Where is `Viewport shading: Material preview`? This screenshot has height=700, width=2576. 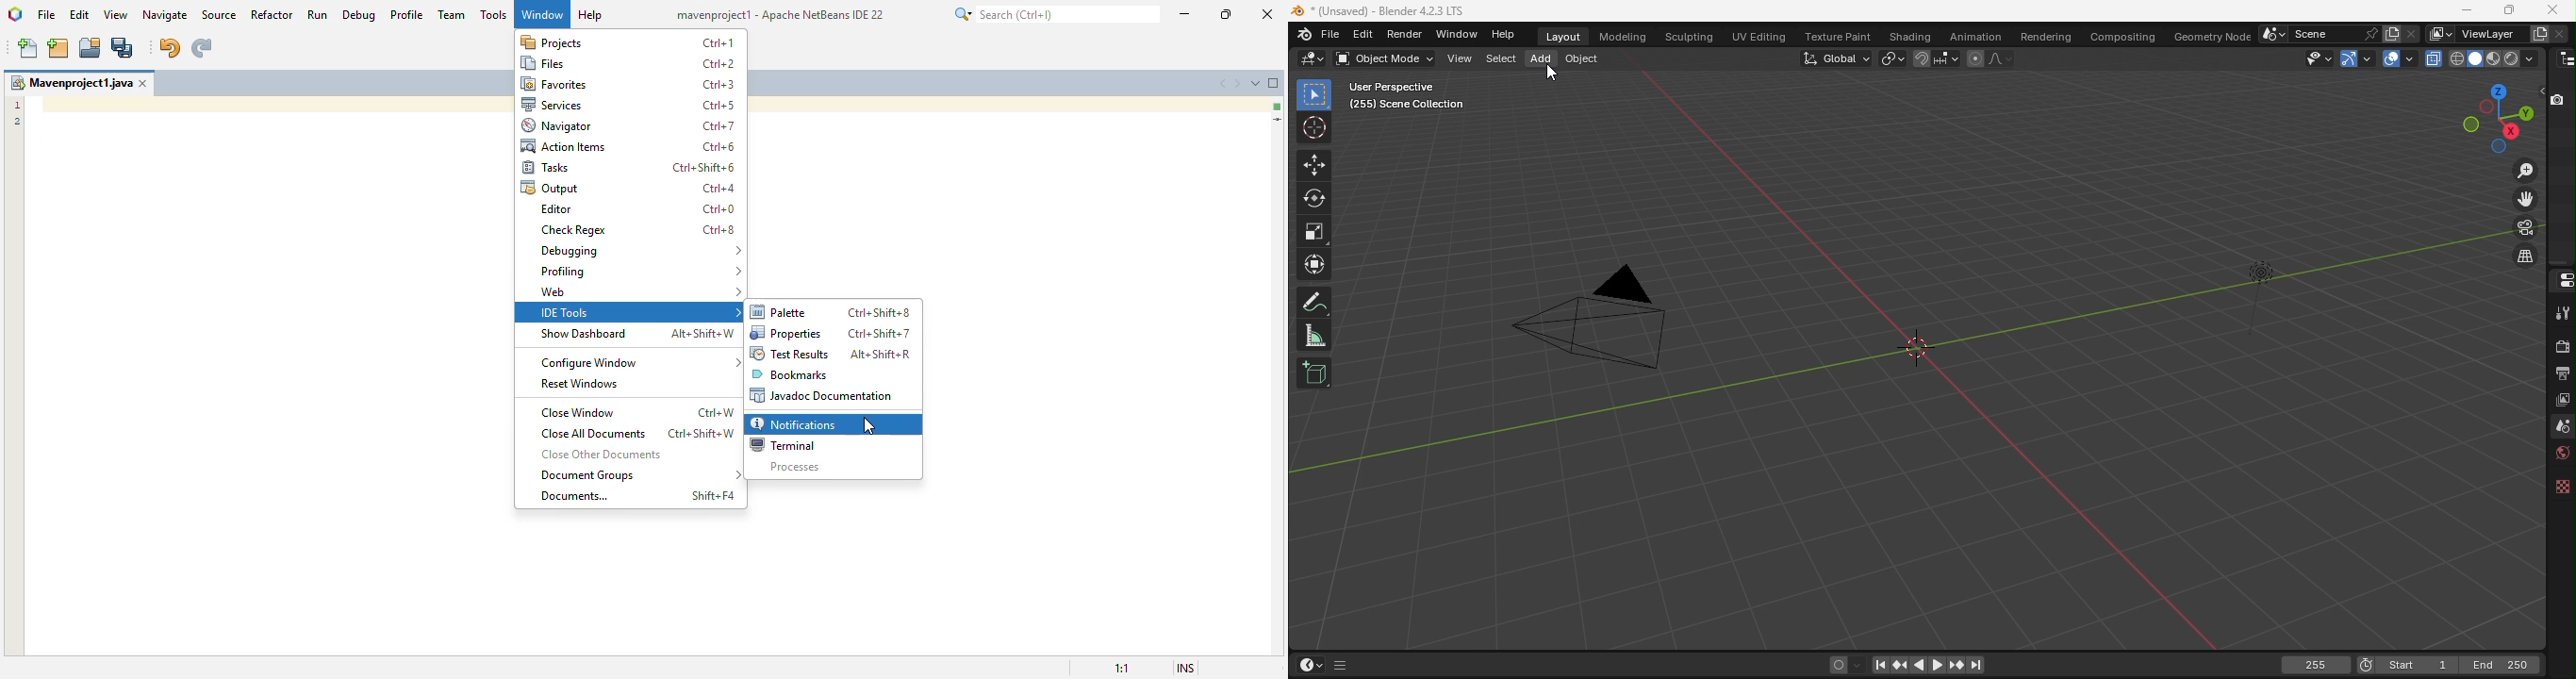 Viewport shading: Material preview is located at coordinates (2492, 58).